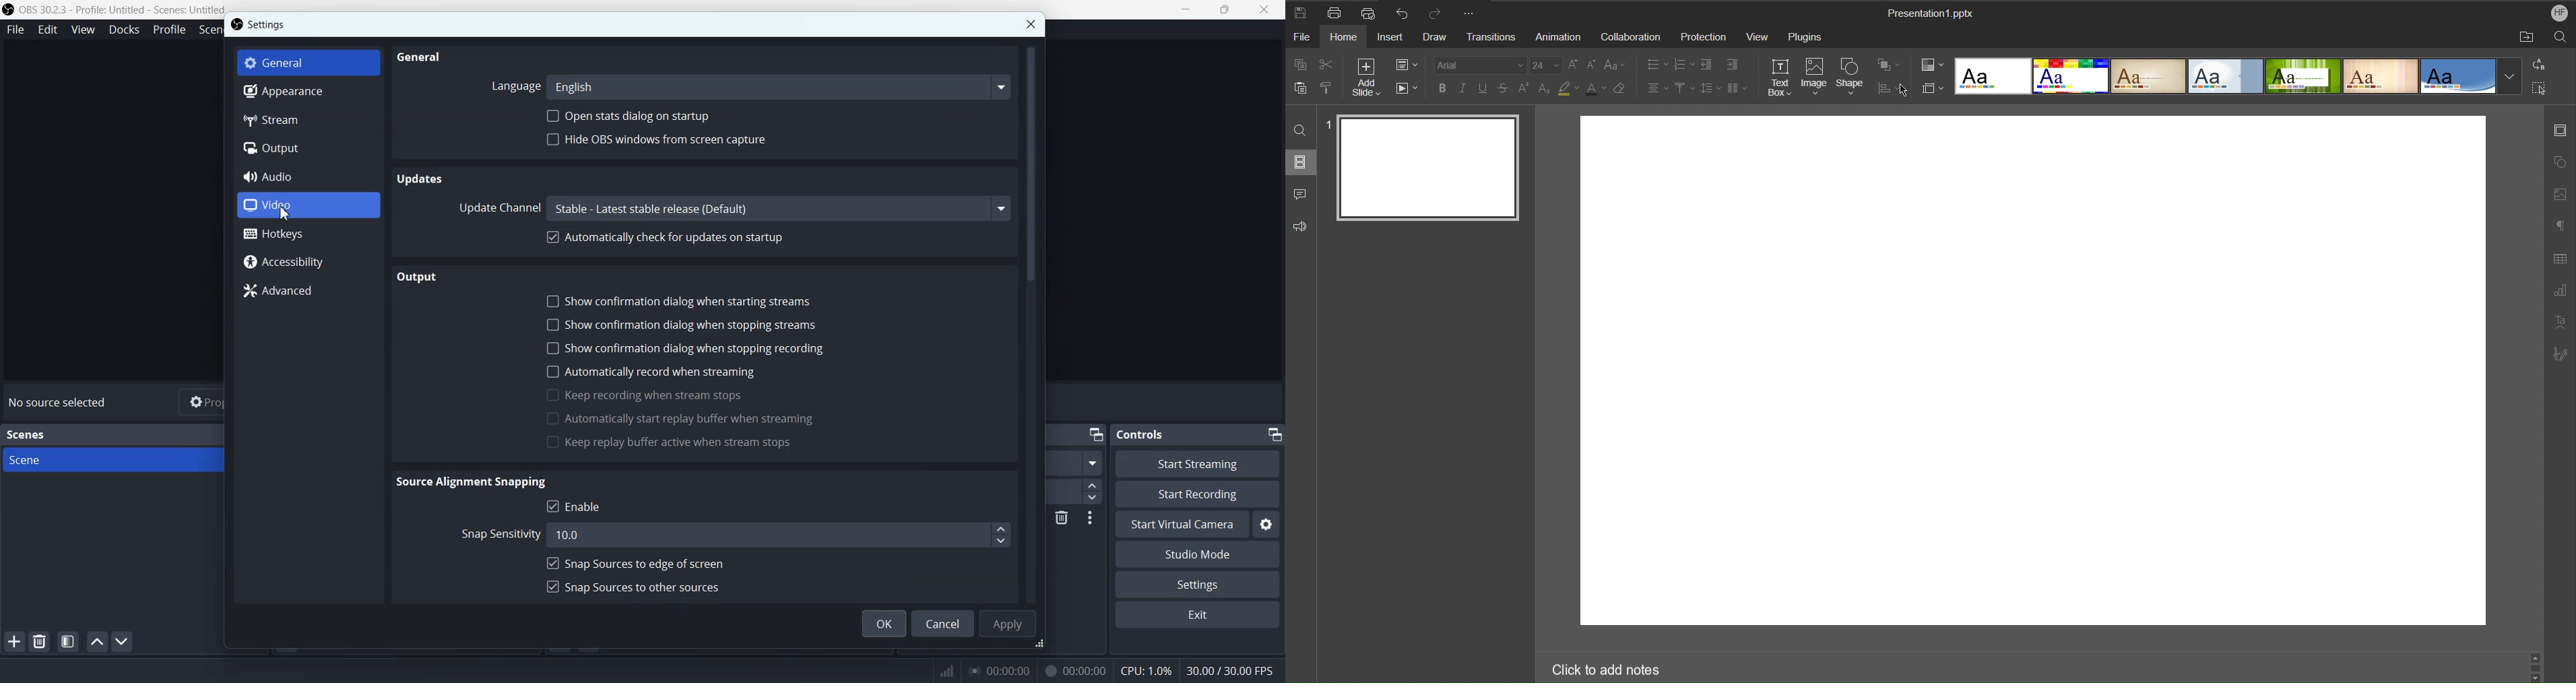  Describe the element at coordinates (1182, 524) in the screenshot. I see `Start Virtual Camera` at that location.